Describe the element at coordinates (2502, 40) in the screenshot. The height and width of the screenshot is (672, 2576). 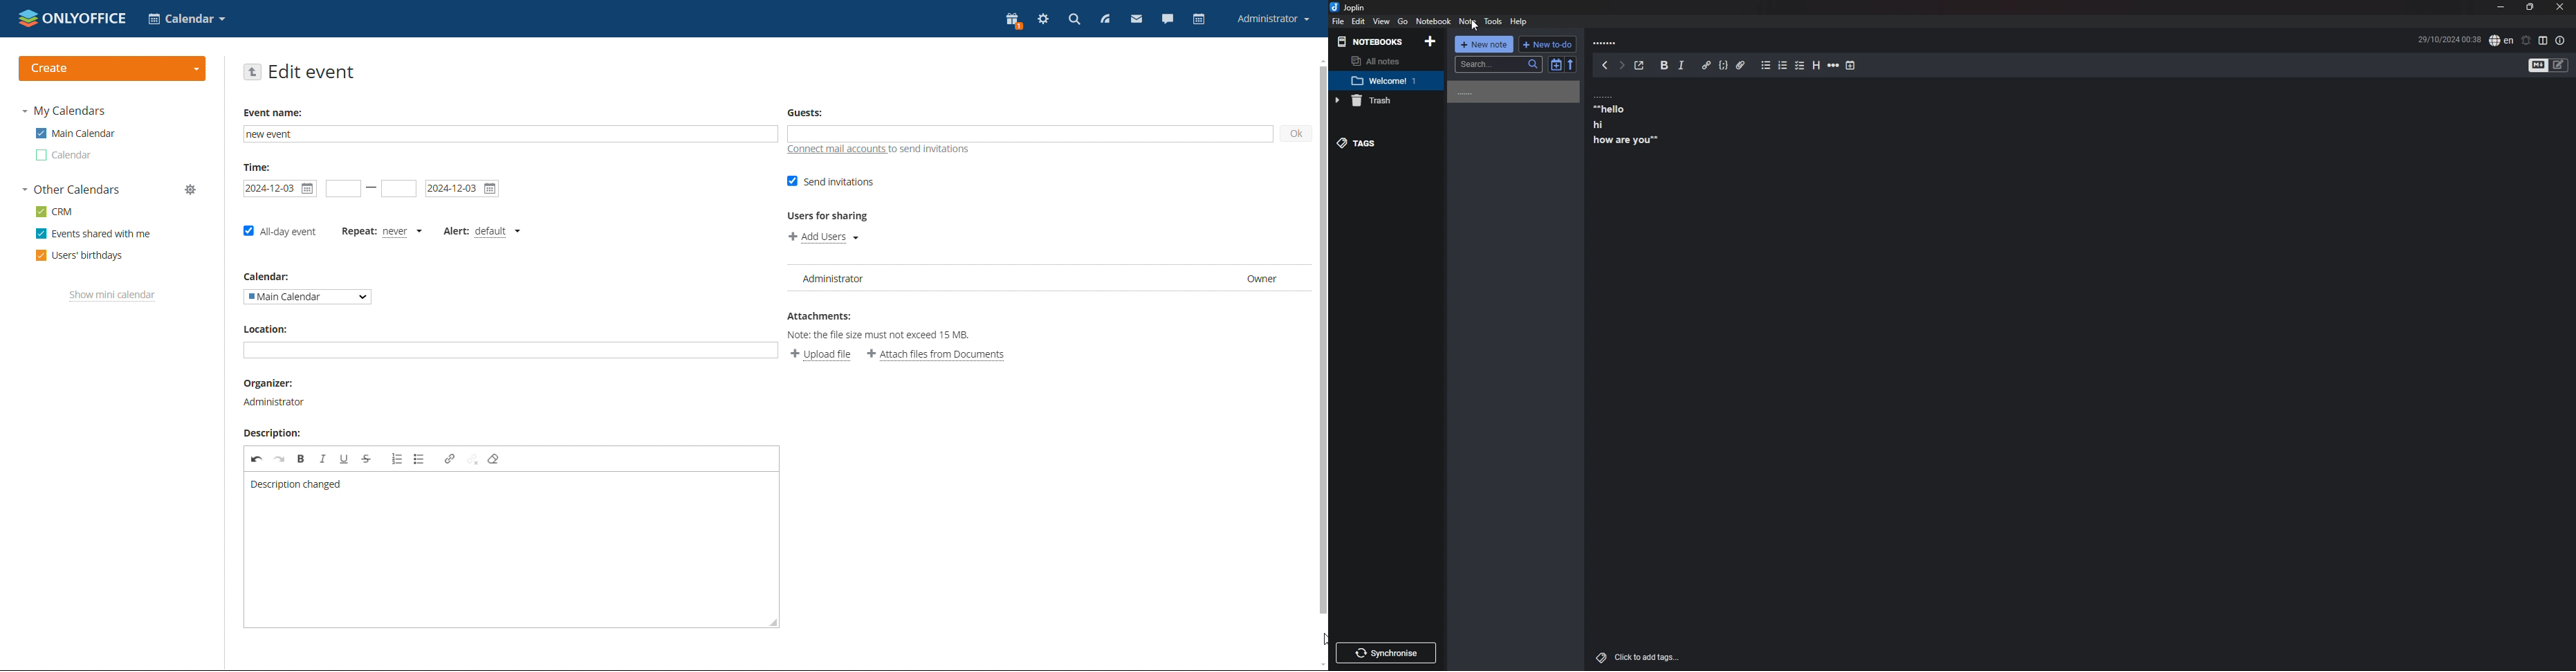
I see `Set language` at that location.